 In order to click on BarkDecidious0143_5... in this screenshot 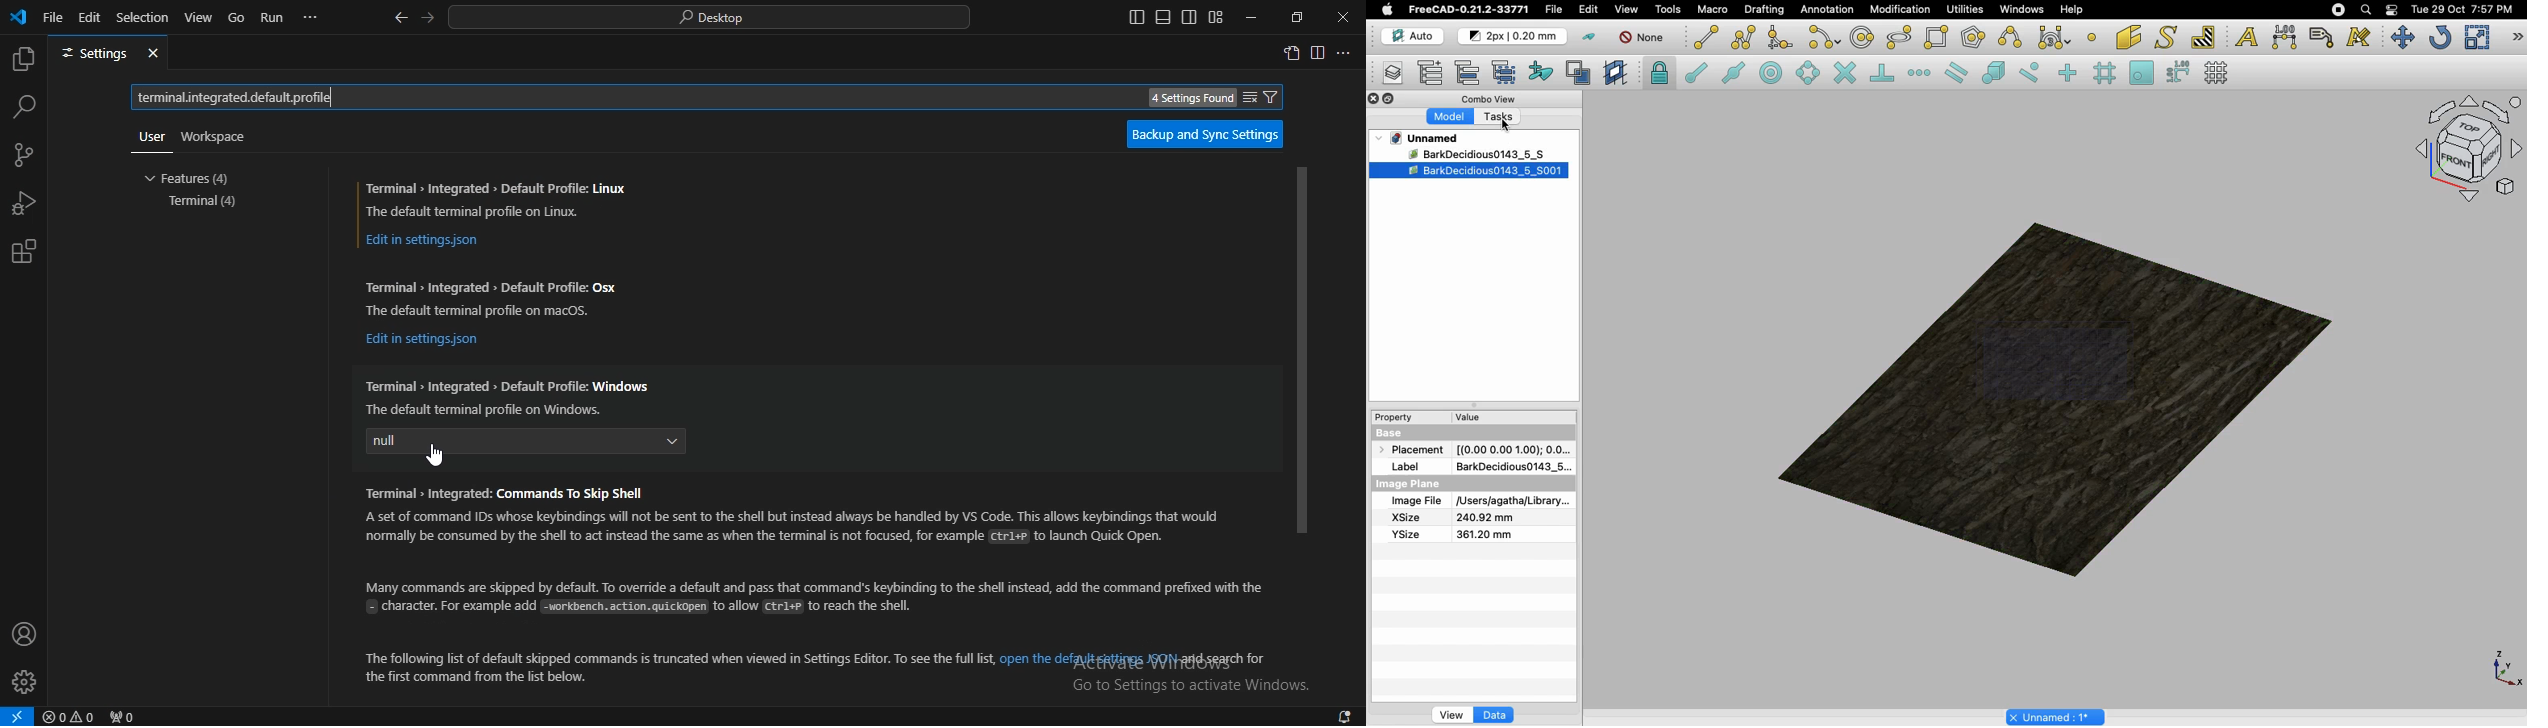, I will do `click(1512, 466)`.